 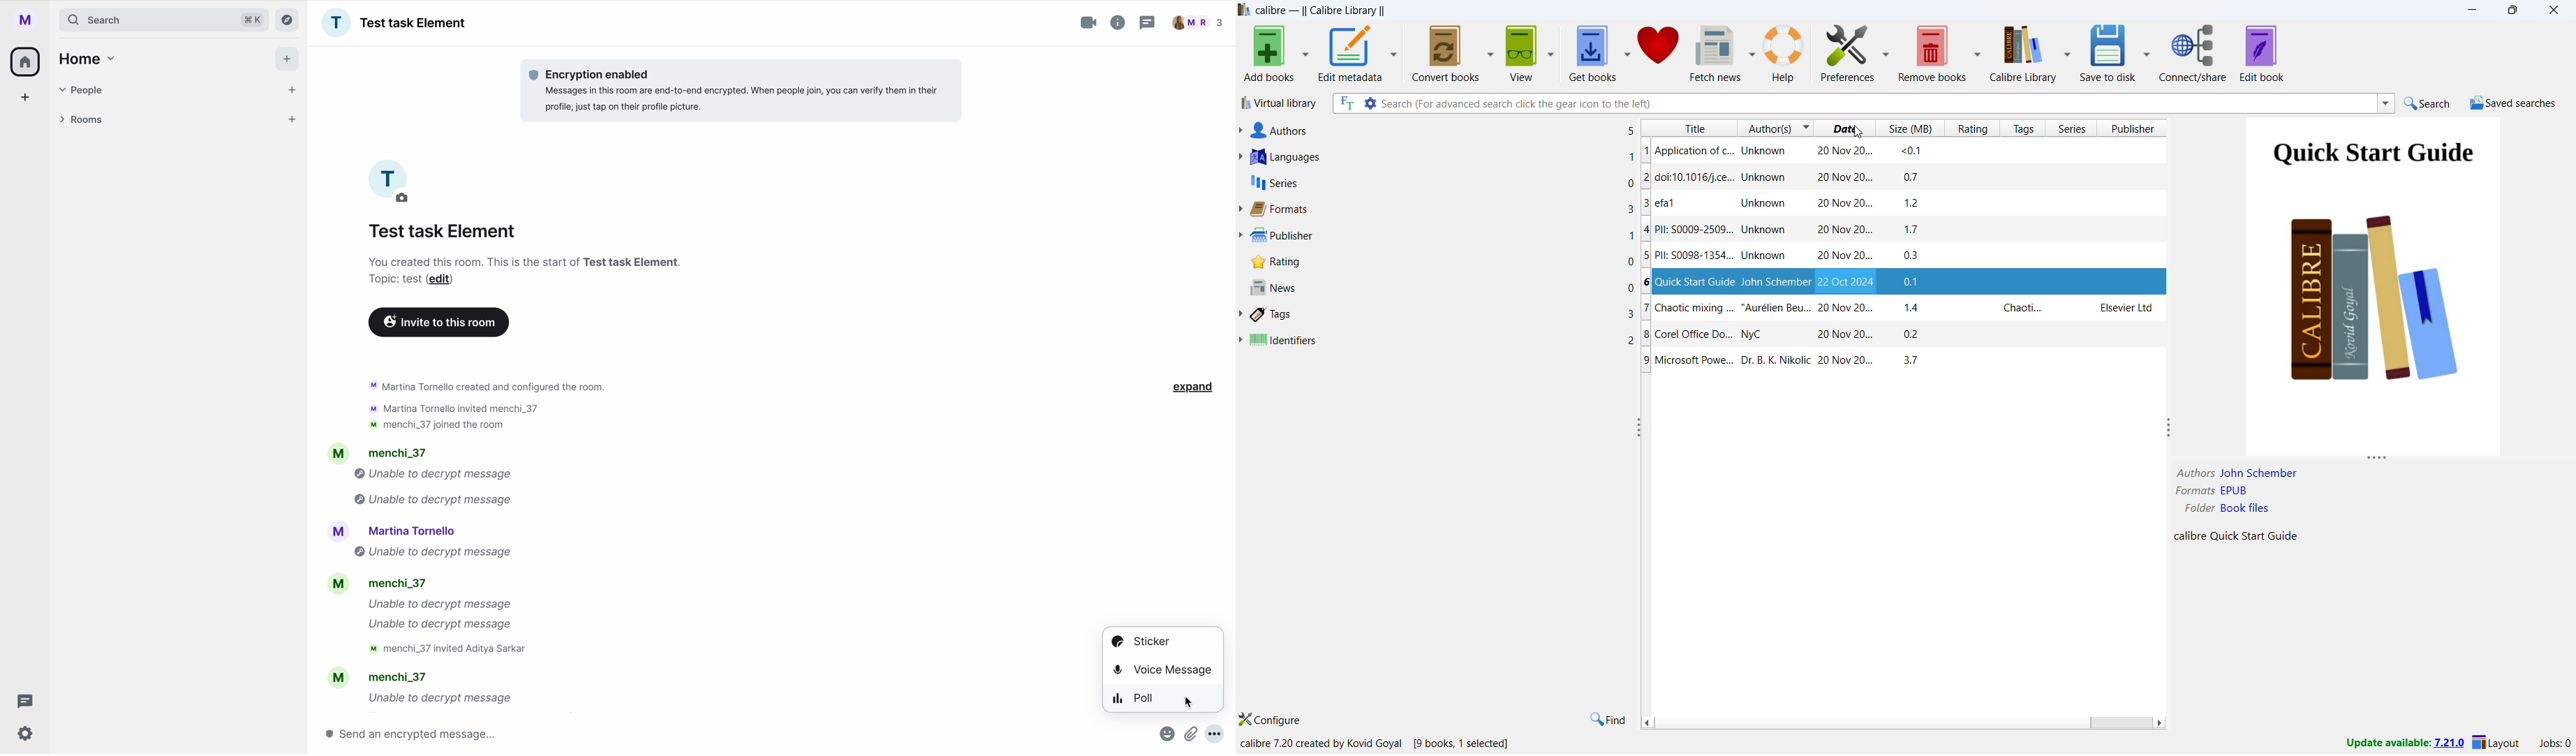 I want to click on voice message, so click(x=1163, y=667).